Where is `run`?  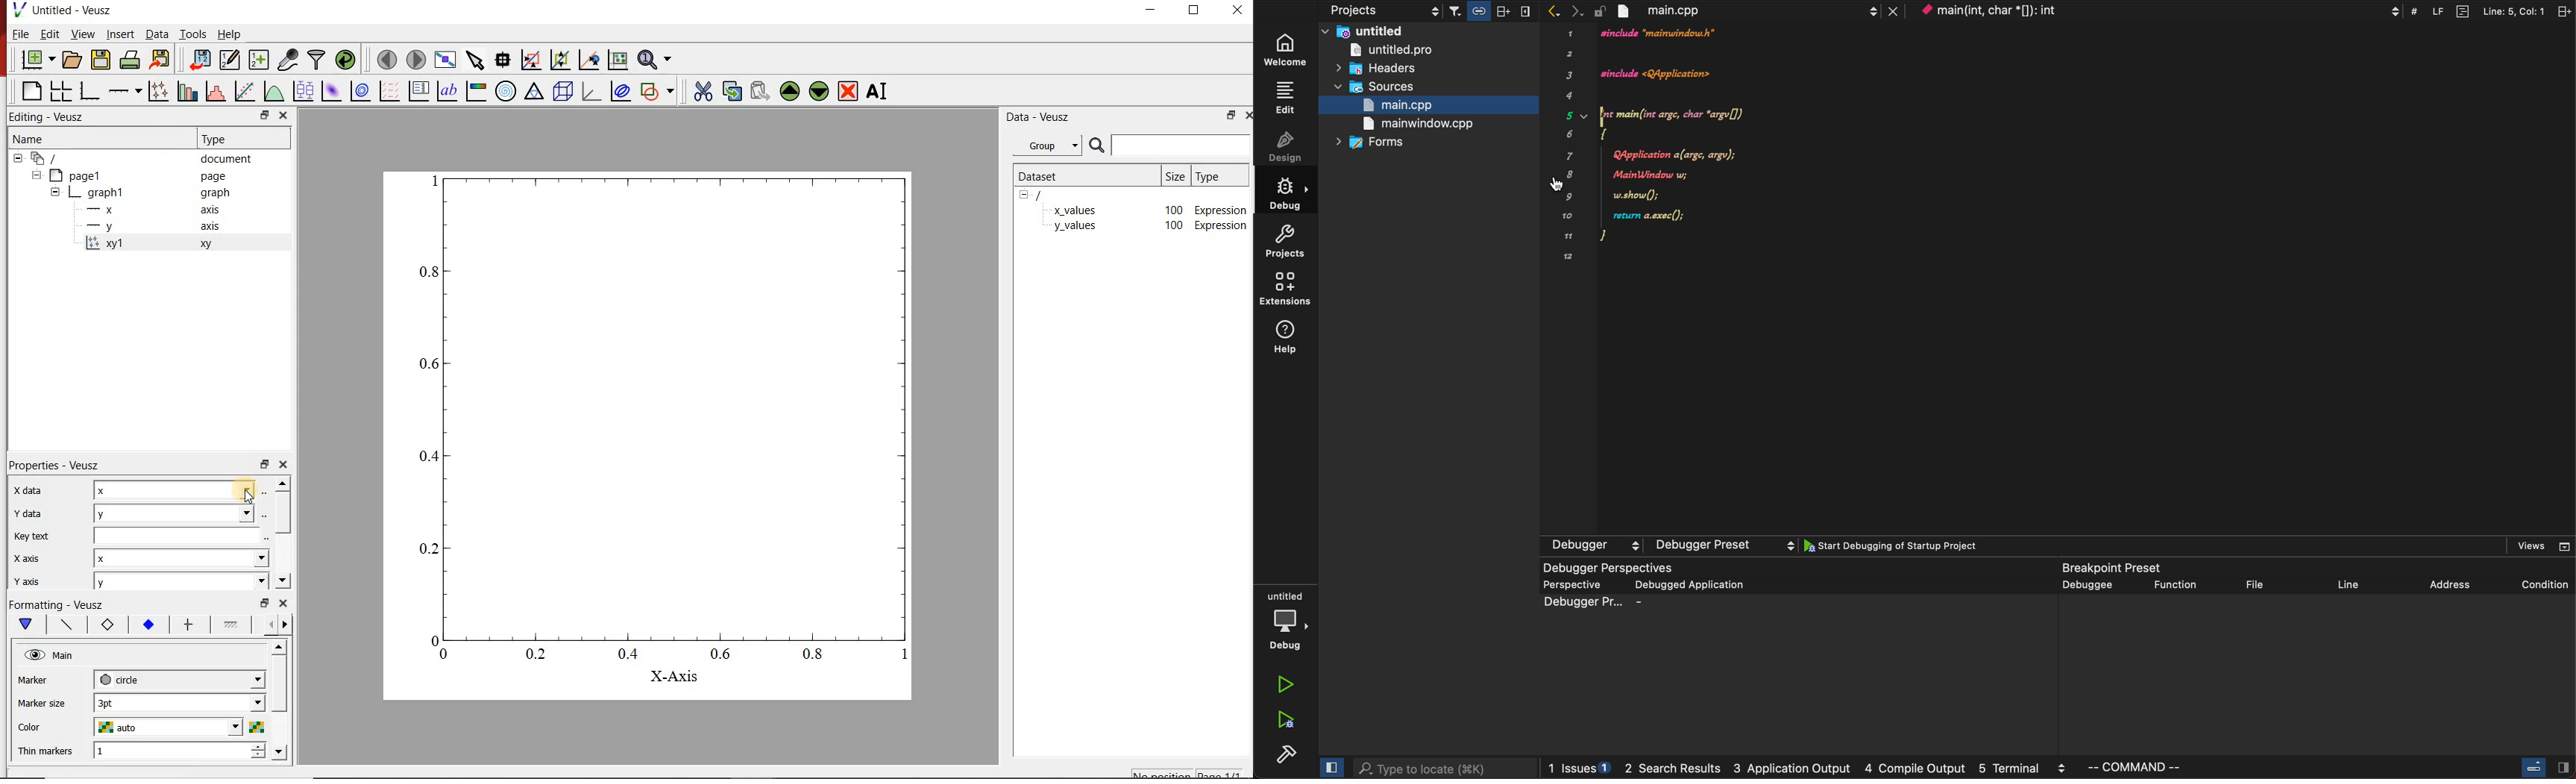
run is located at coordinates (1285, 683).